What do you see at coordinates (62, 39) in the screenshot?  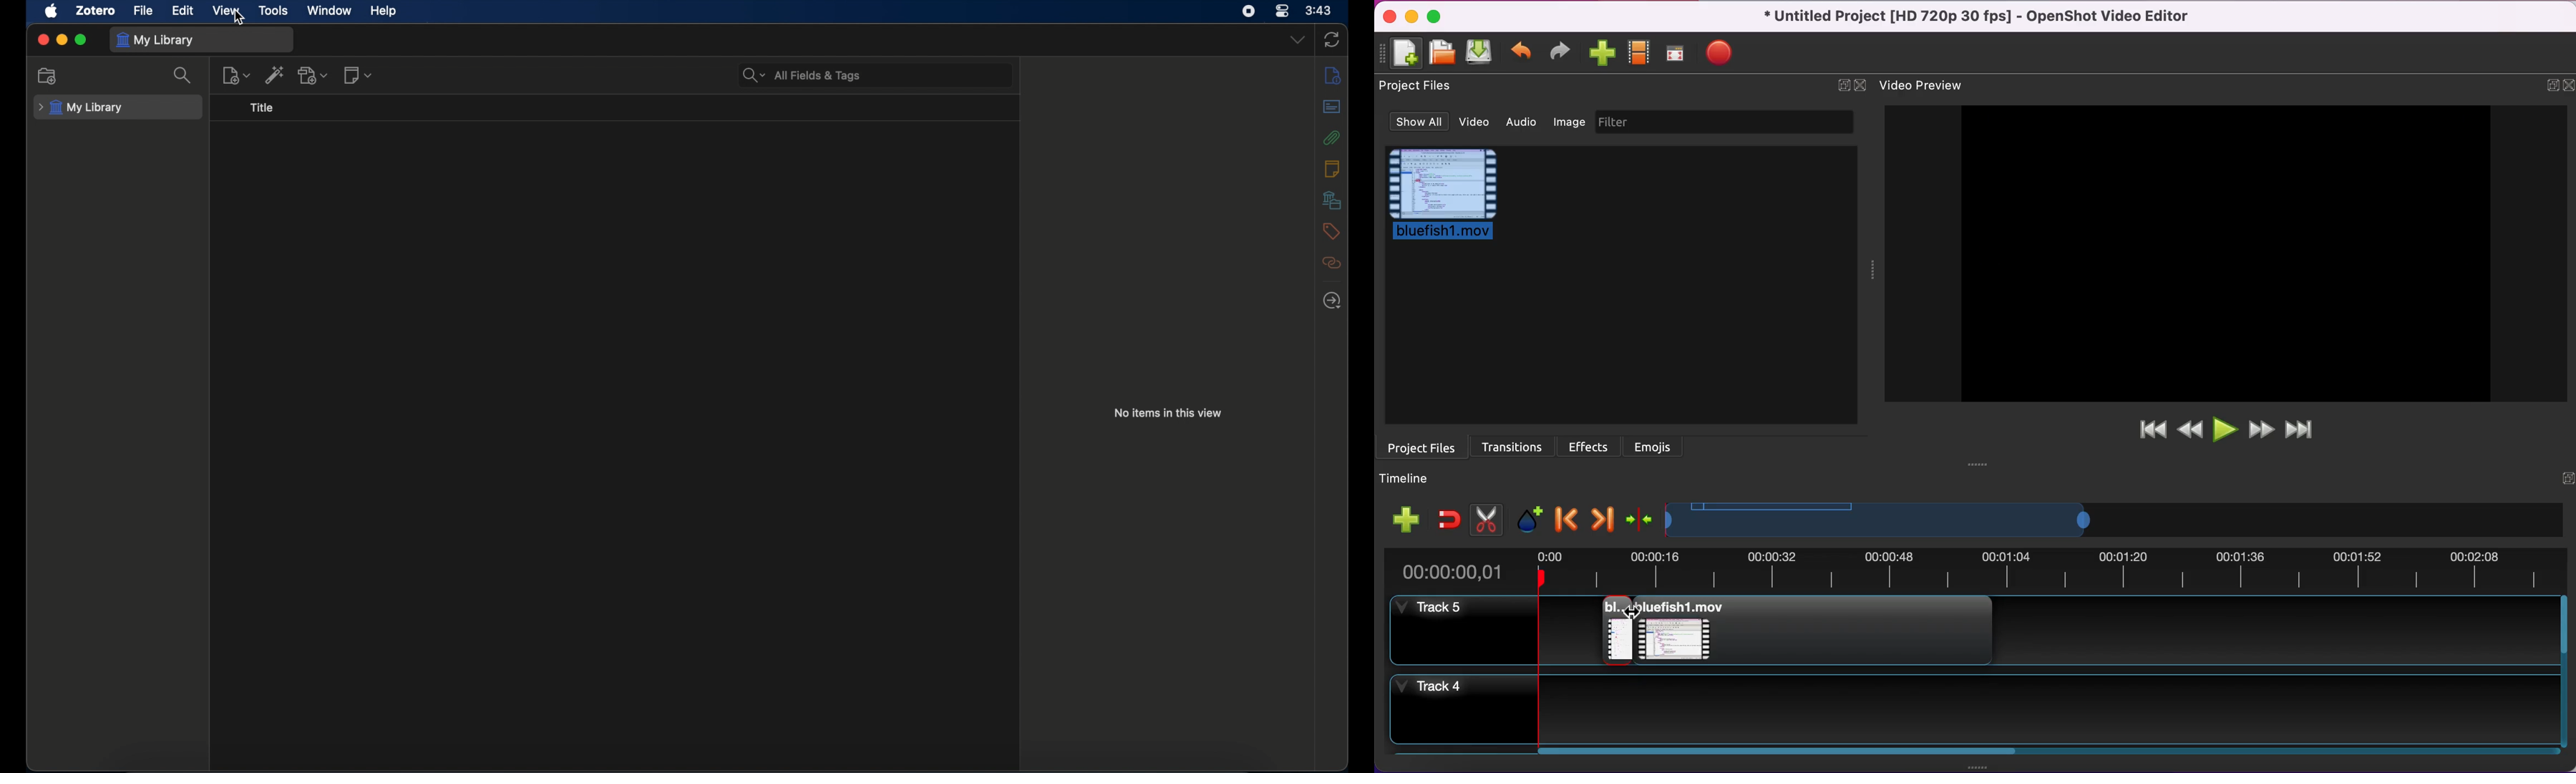 I see `minimize` at bounding box center [62, 39].